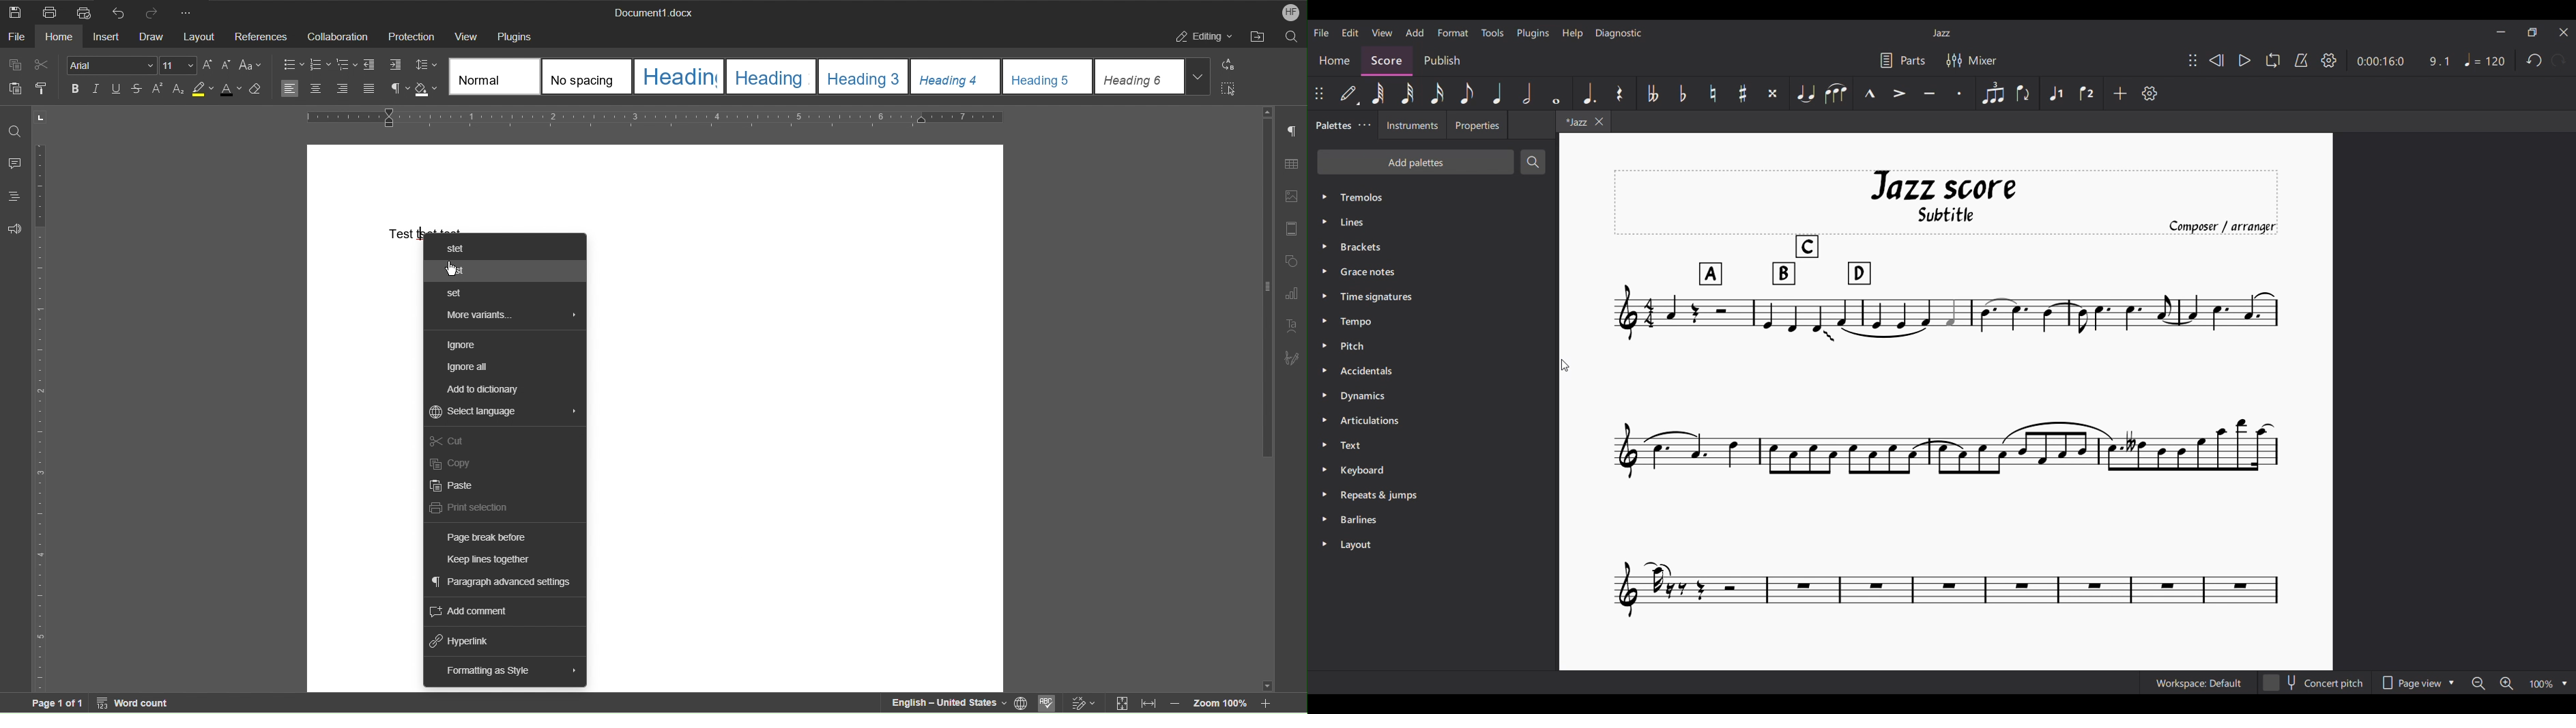  Describe the element at coordinates (2245, 61) in the screenshot. I see `Play` at that location.